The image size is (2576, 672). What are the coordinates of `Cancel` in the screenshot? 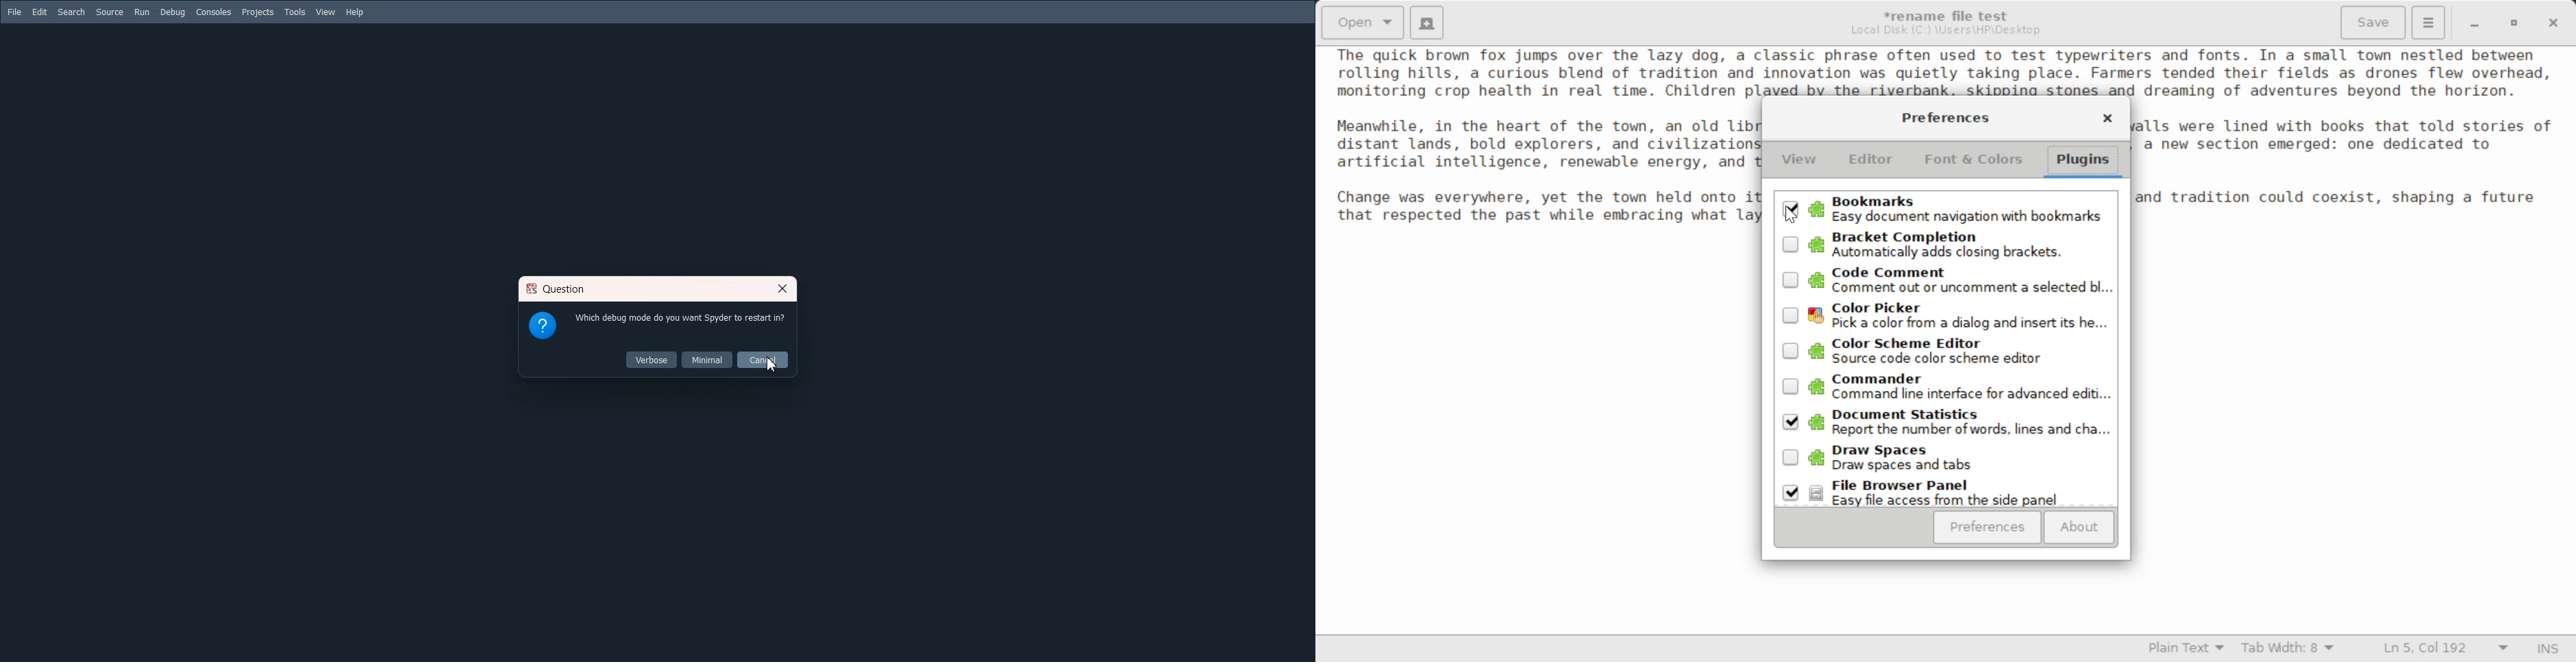 It's located at (763, 360).